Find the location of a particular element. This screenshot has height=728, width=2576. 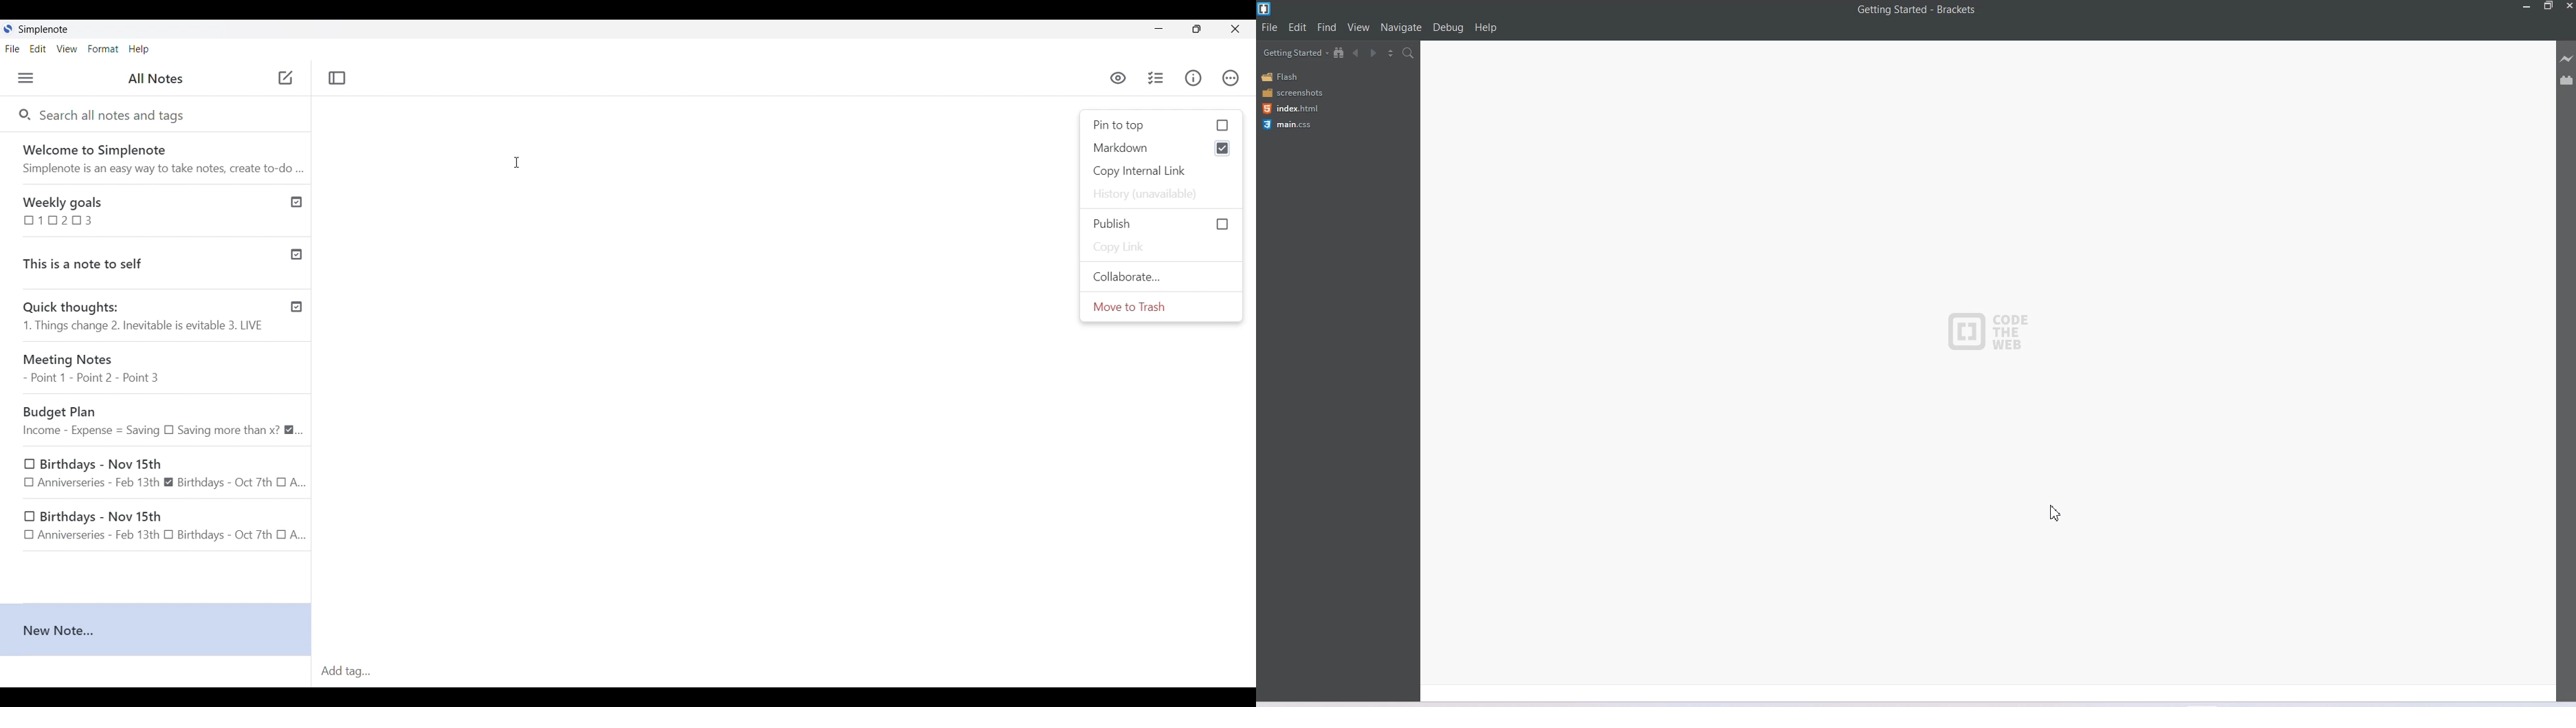

main.css is located at coordinates (1290, 124).